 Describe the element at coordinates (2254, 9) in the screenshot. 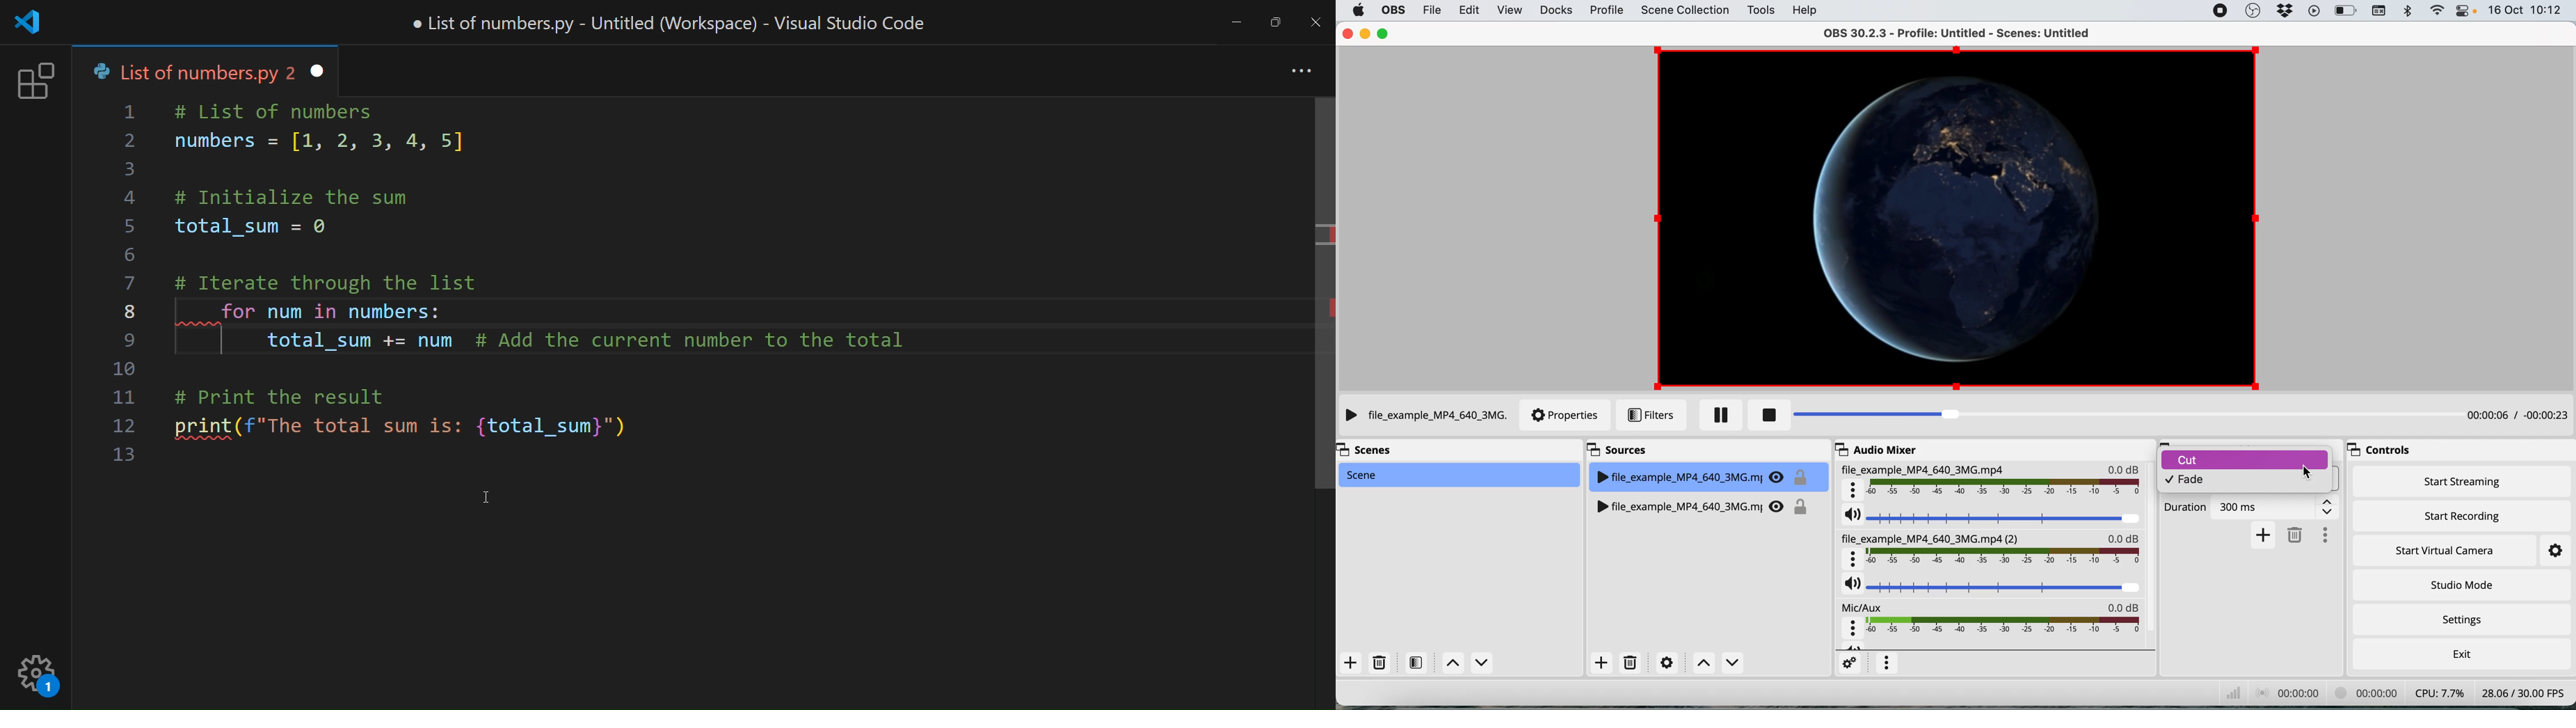

I see `obs` at that location.